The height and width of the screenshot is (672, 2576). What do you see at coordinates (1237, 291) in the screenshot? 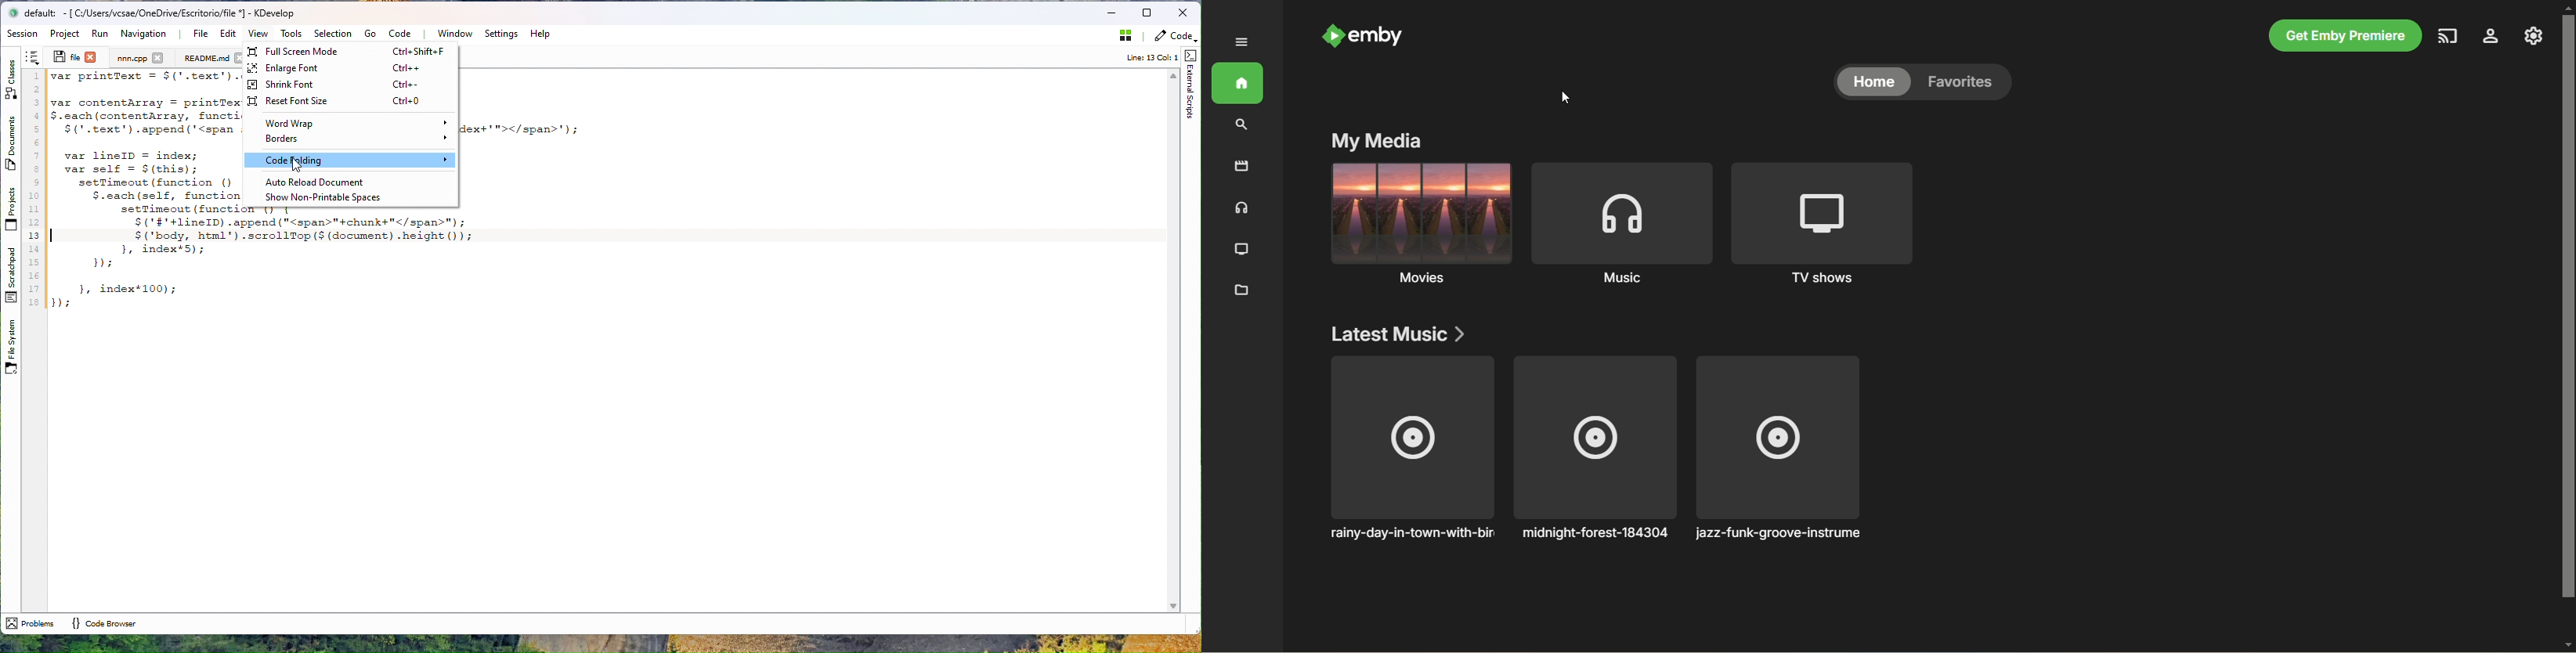
I see `metadata manager` at bounding box center [1237, 291].